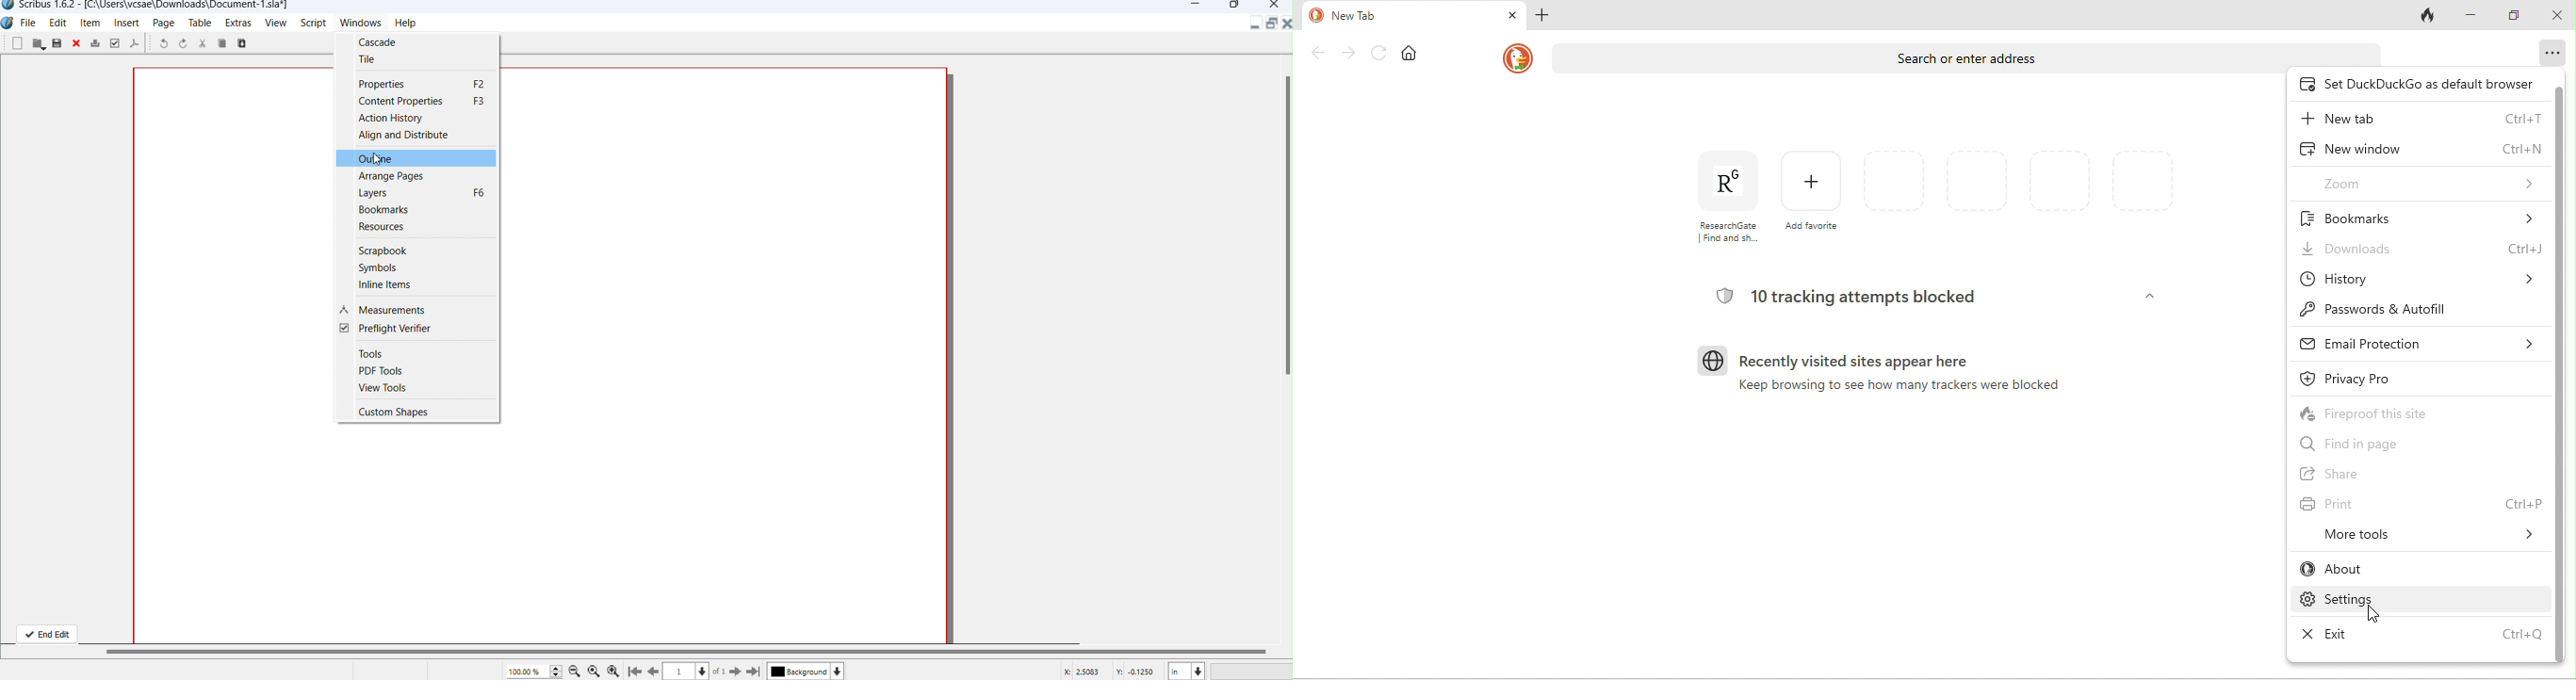 Image resolution: width=2576 pixels, height=700 pixels. What do you see at coordinates (405, 411) in the screenshot?
I see `Custom Shapes` at bounding box center [405, 411].